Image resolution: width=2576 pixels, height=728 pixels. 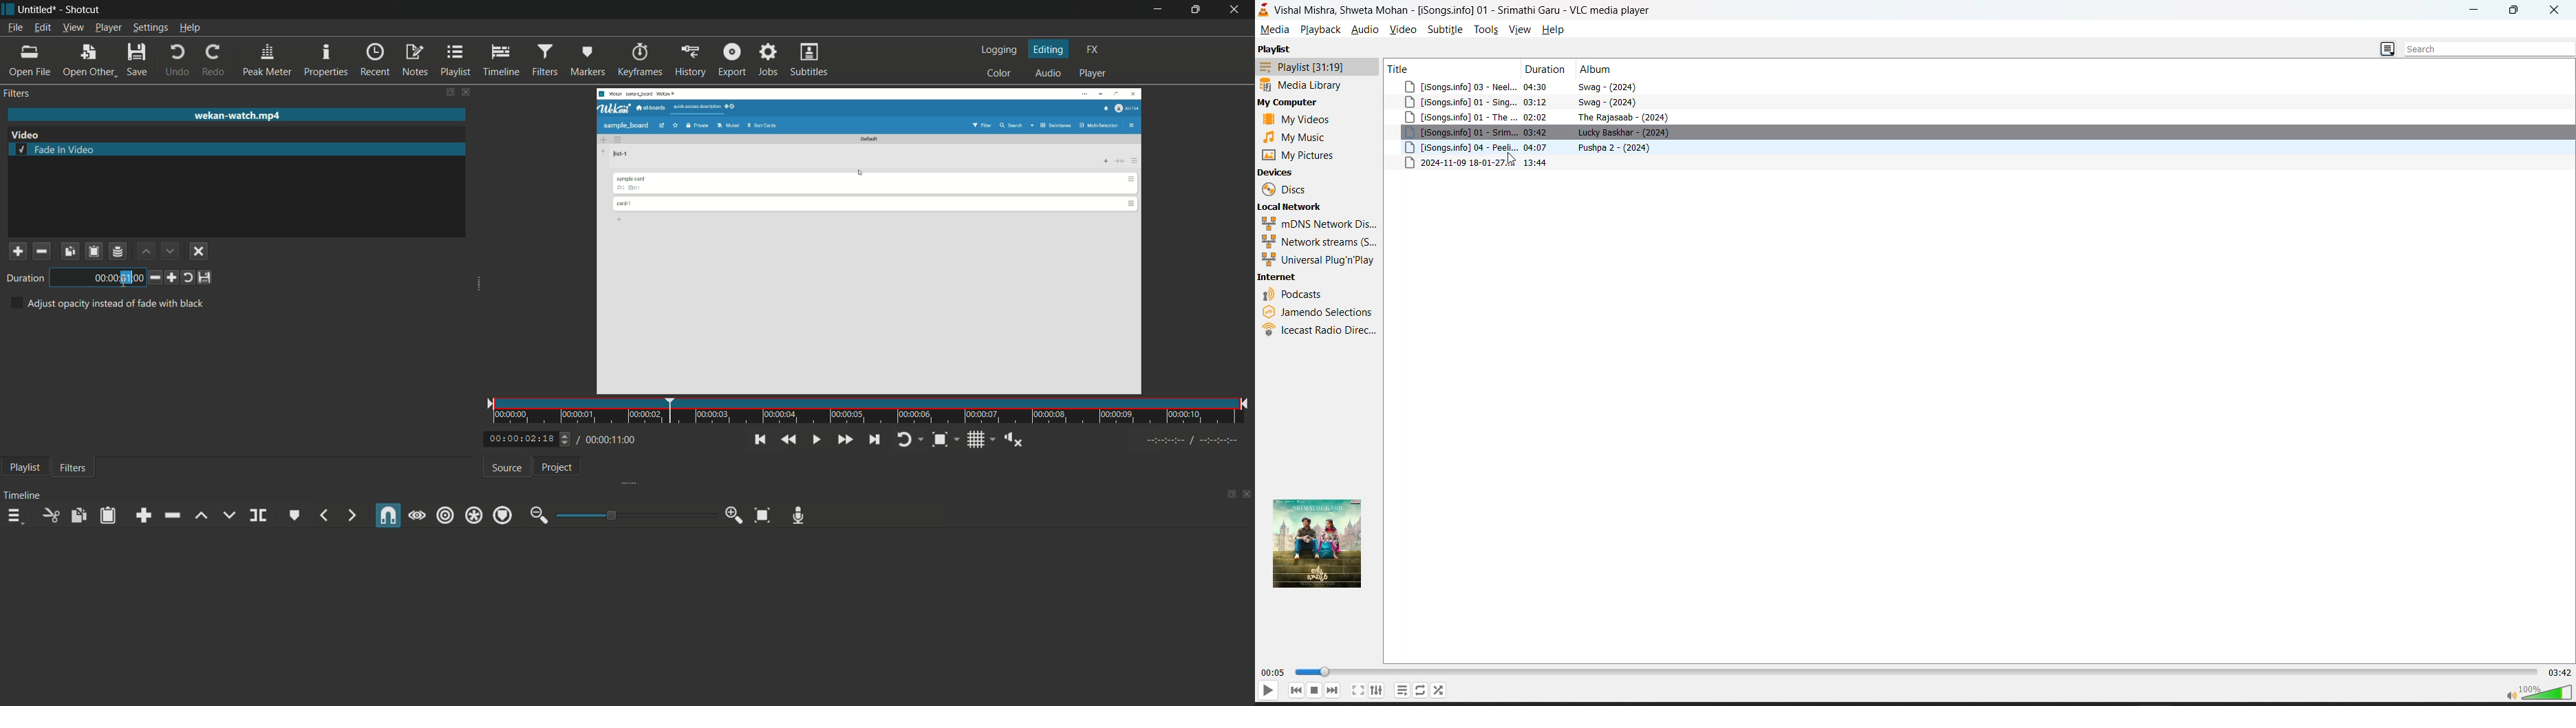 What do you see at coordinates (516, 439) in the screenshot?
I see `current time` at bounding box center [516, 439].